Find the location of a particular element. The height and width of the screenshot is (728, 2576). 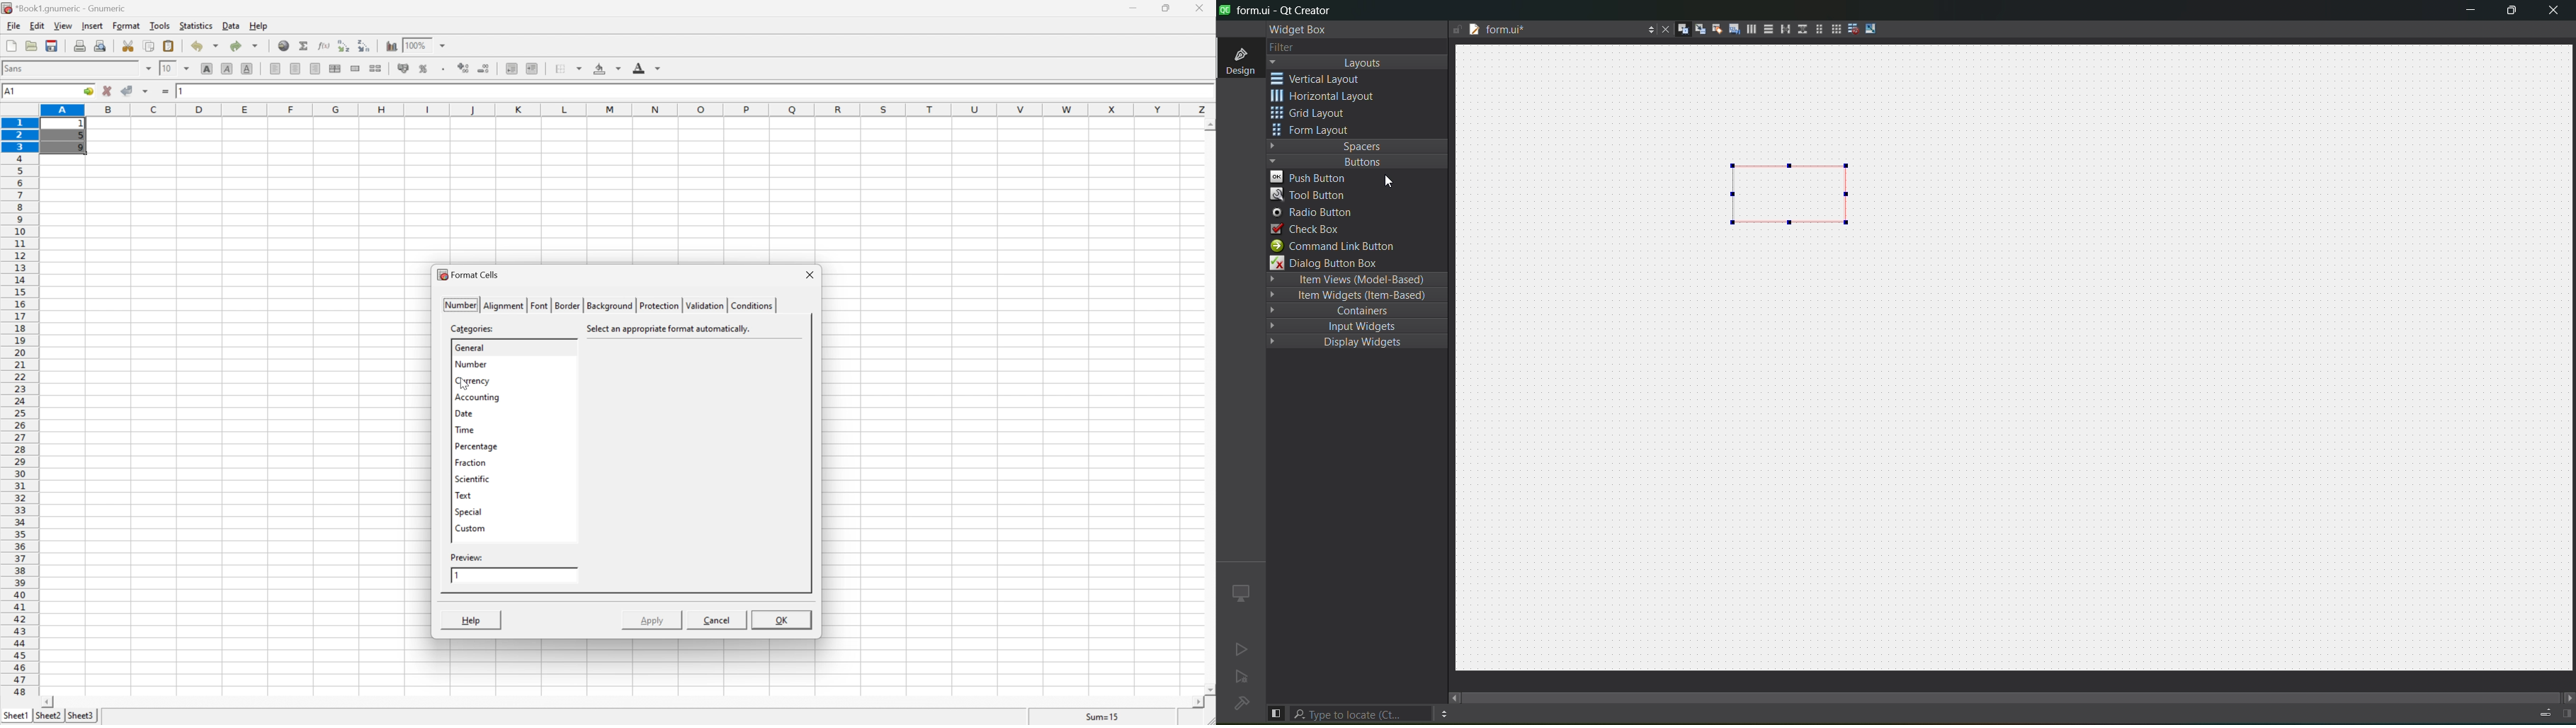

edit is located at coordinates (38, 24).